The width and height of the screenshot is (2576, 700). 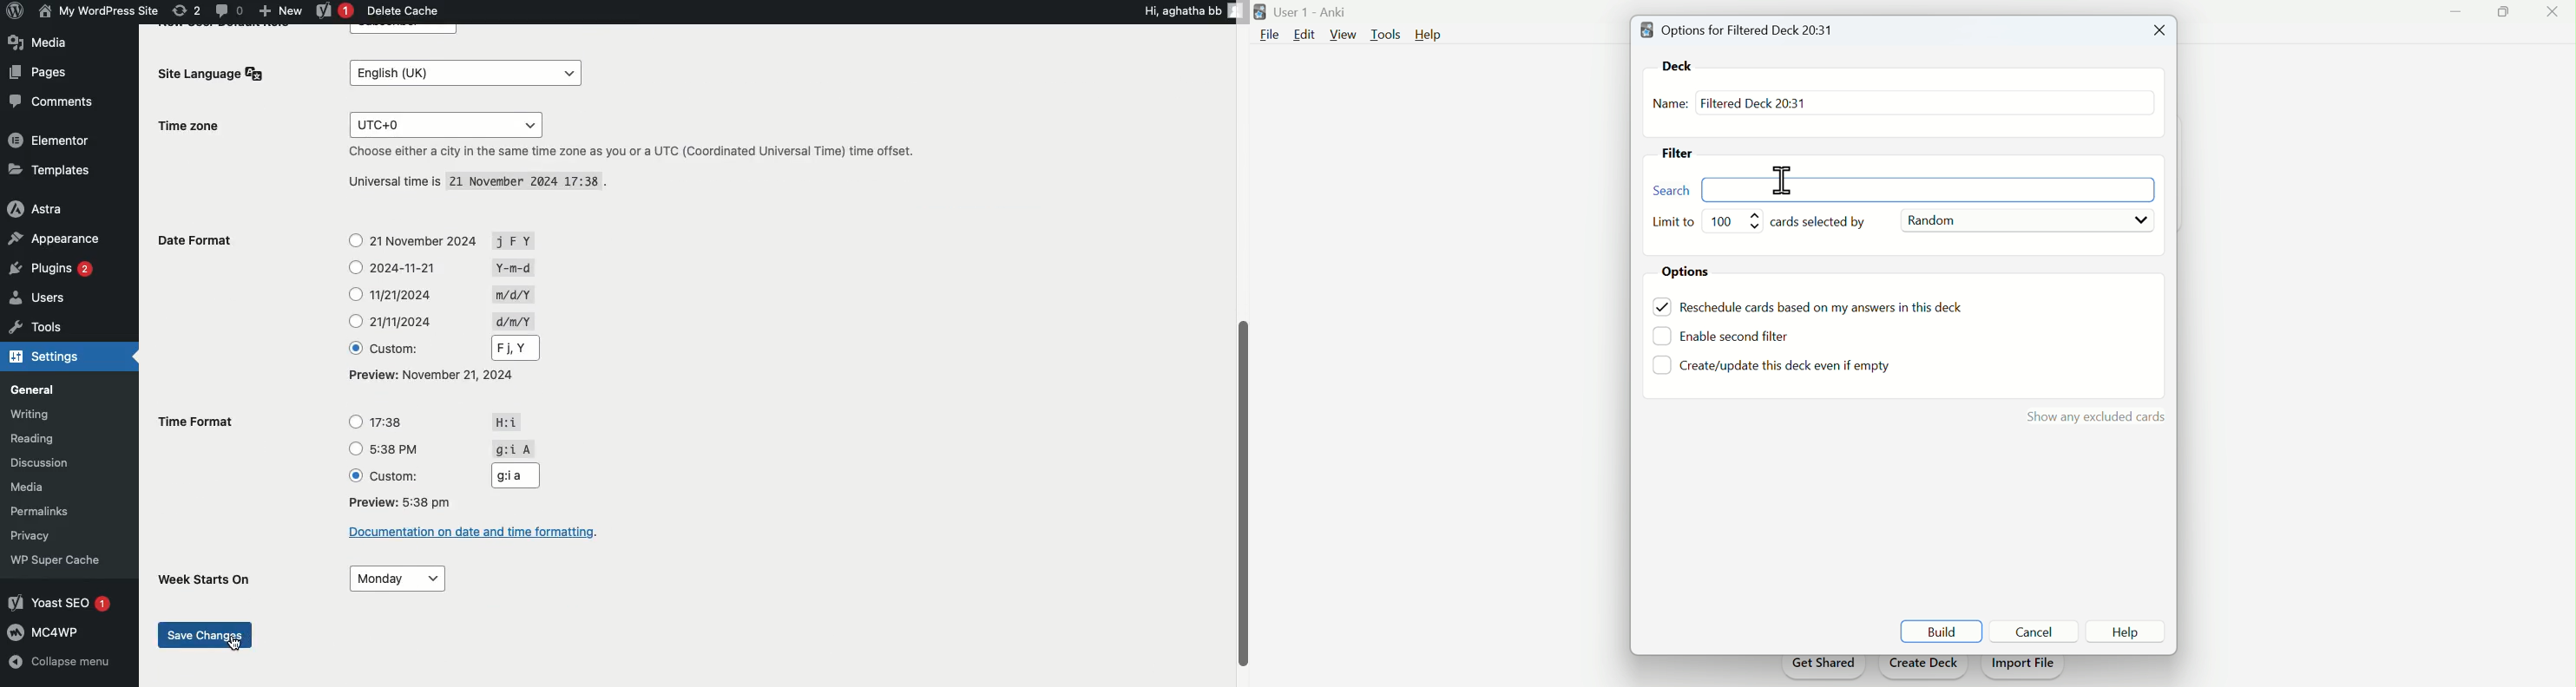 I want to click on Documentation on date and time formatting, so click(x=476, y=535).